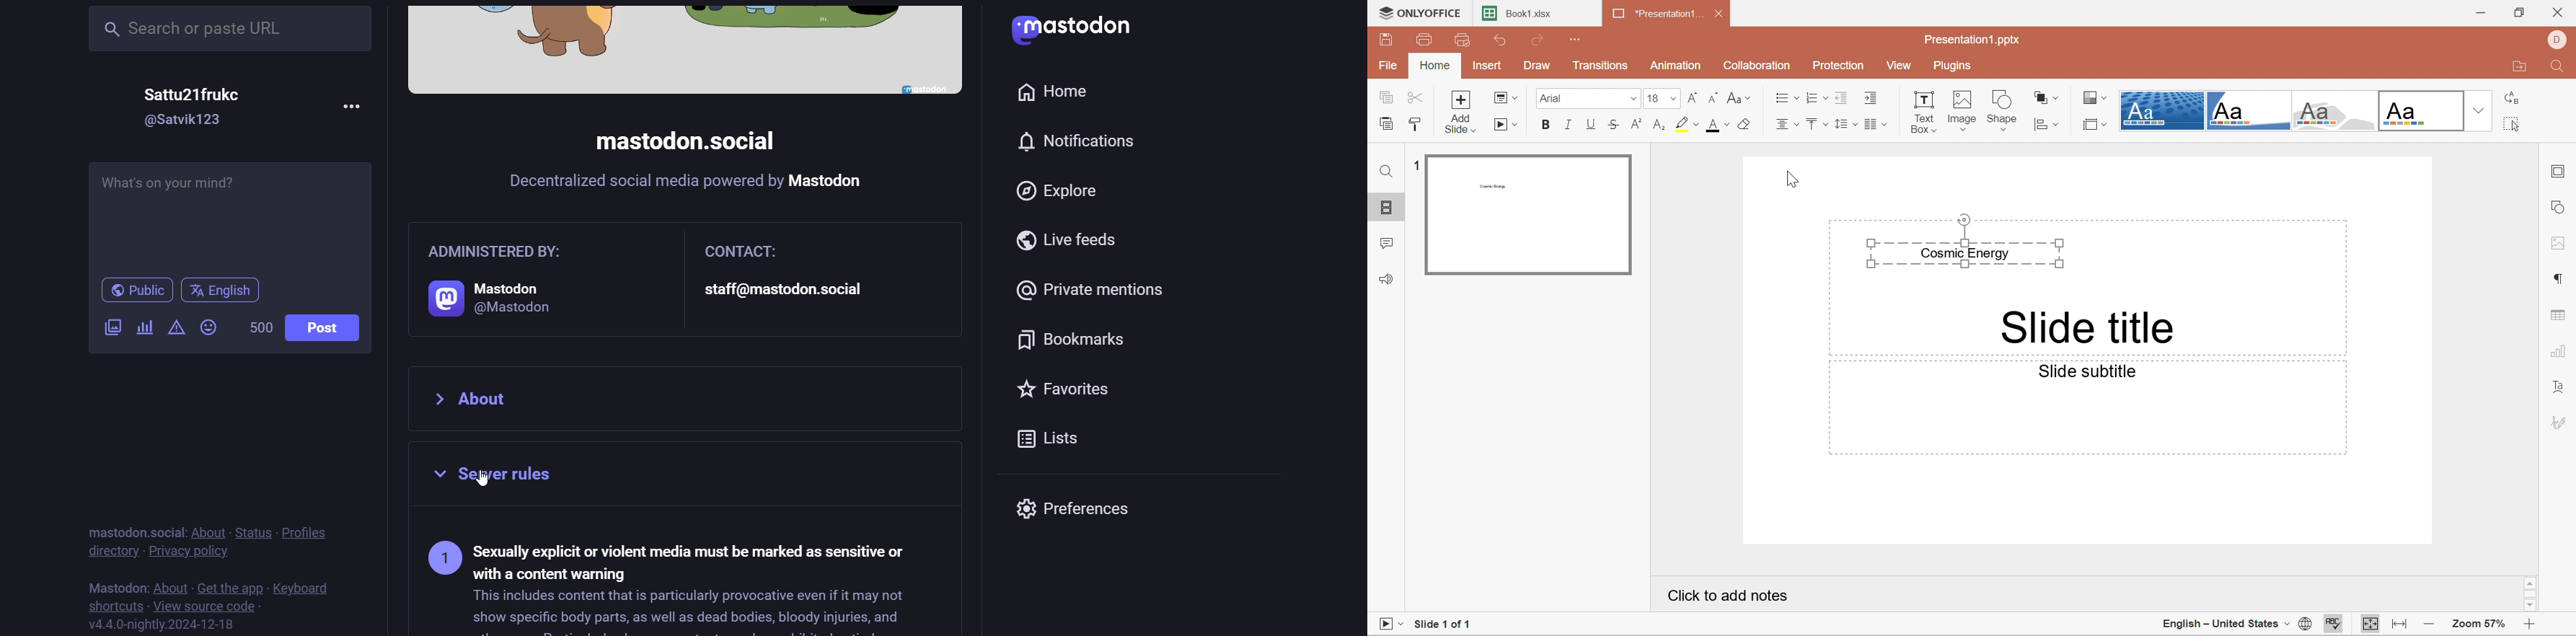 The image size is (2576, 644). I want to click on Check spelling, so click(2335, 624).